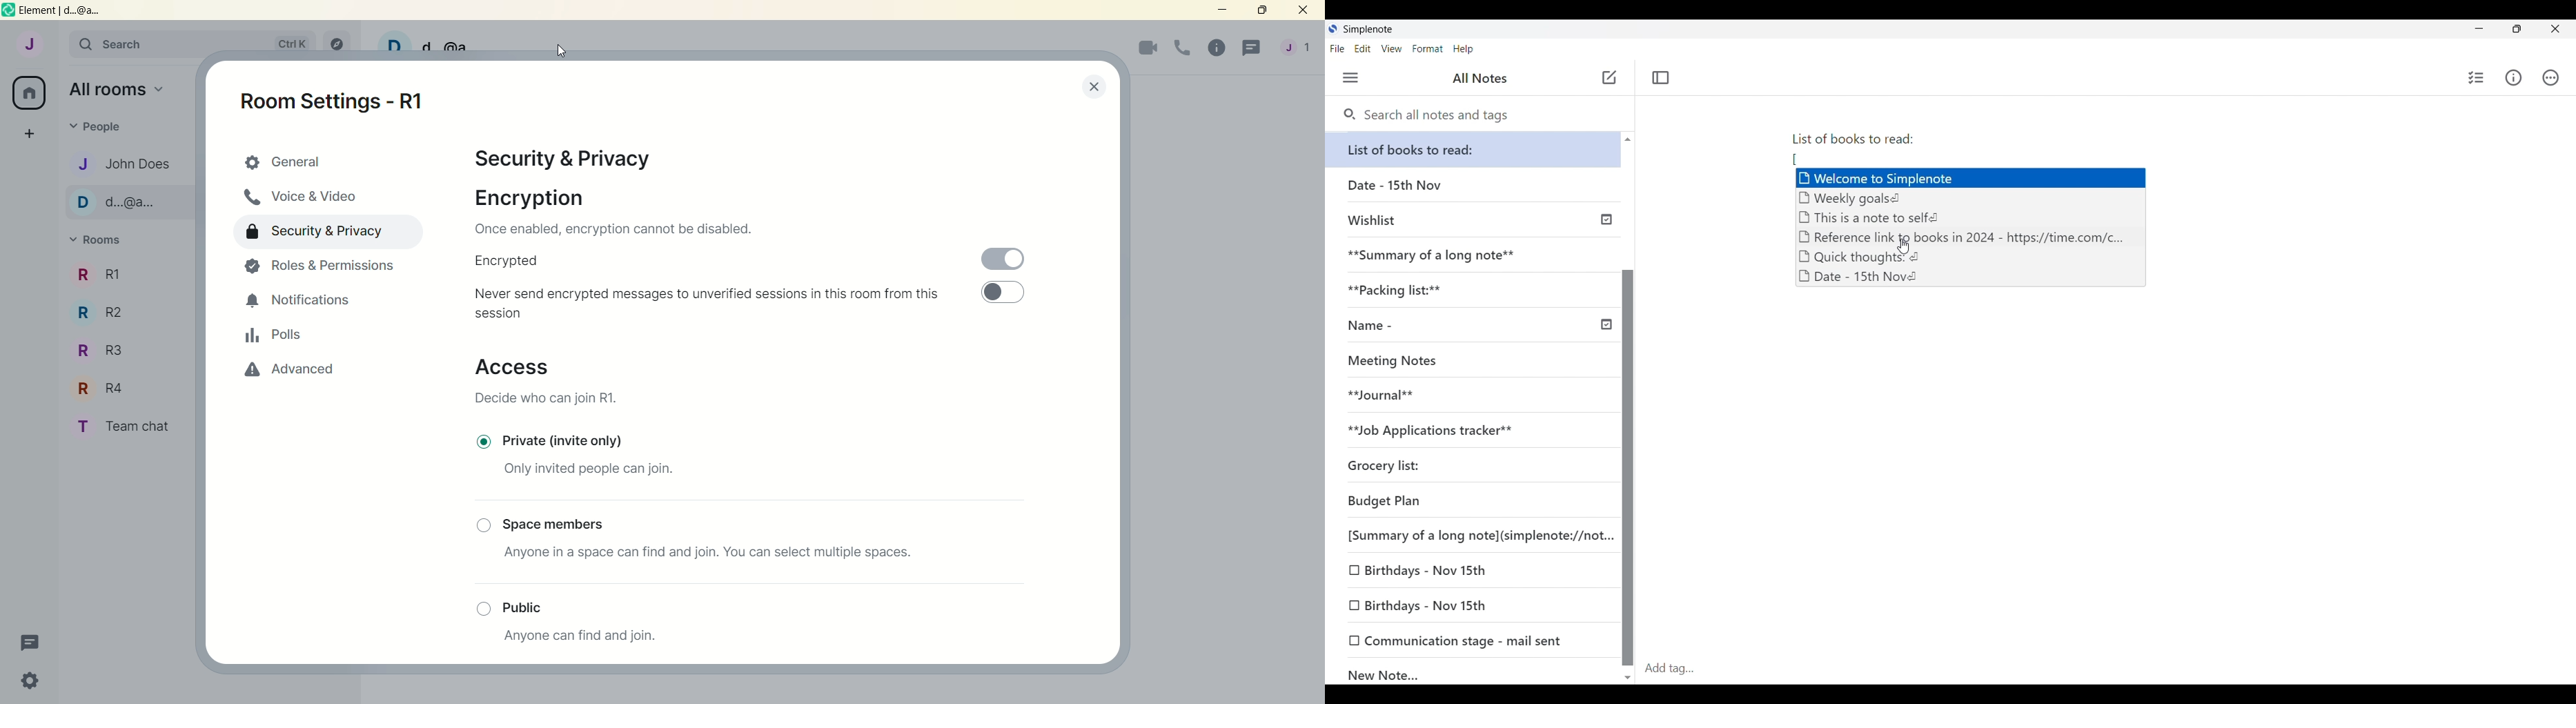 The height and width of the screenshot is (728, 2576). What do you see at coordinates (192, 43) in the screenshot?
I see `search` at bounding box center [192, 43].